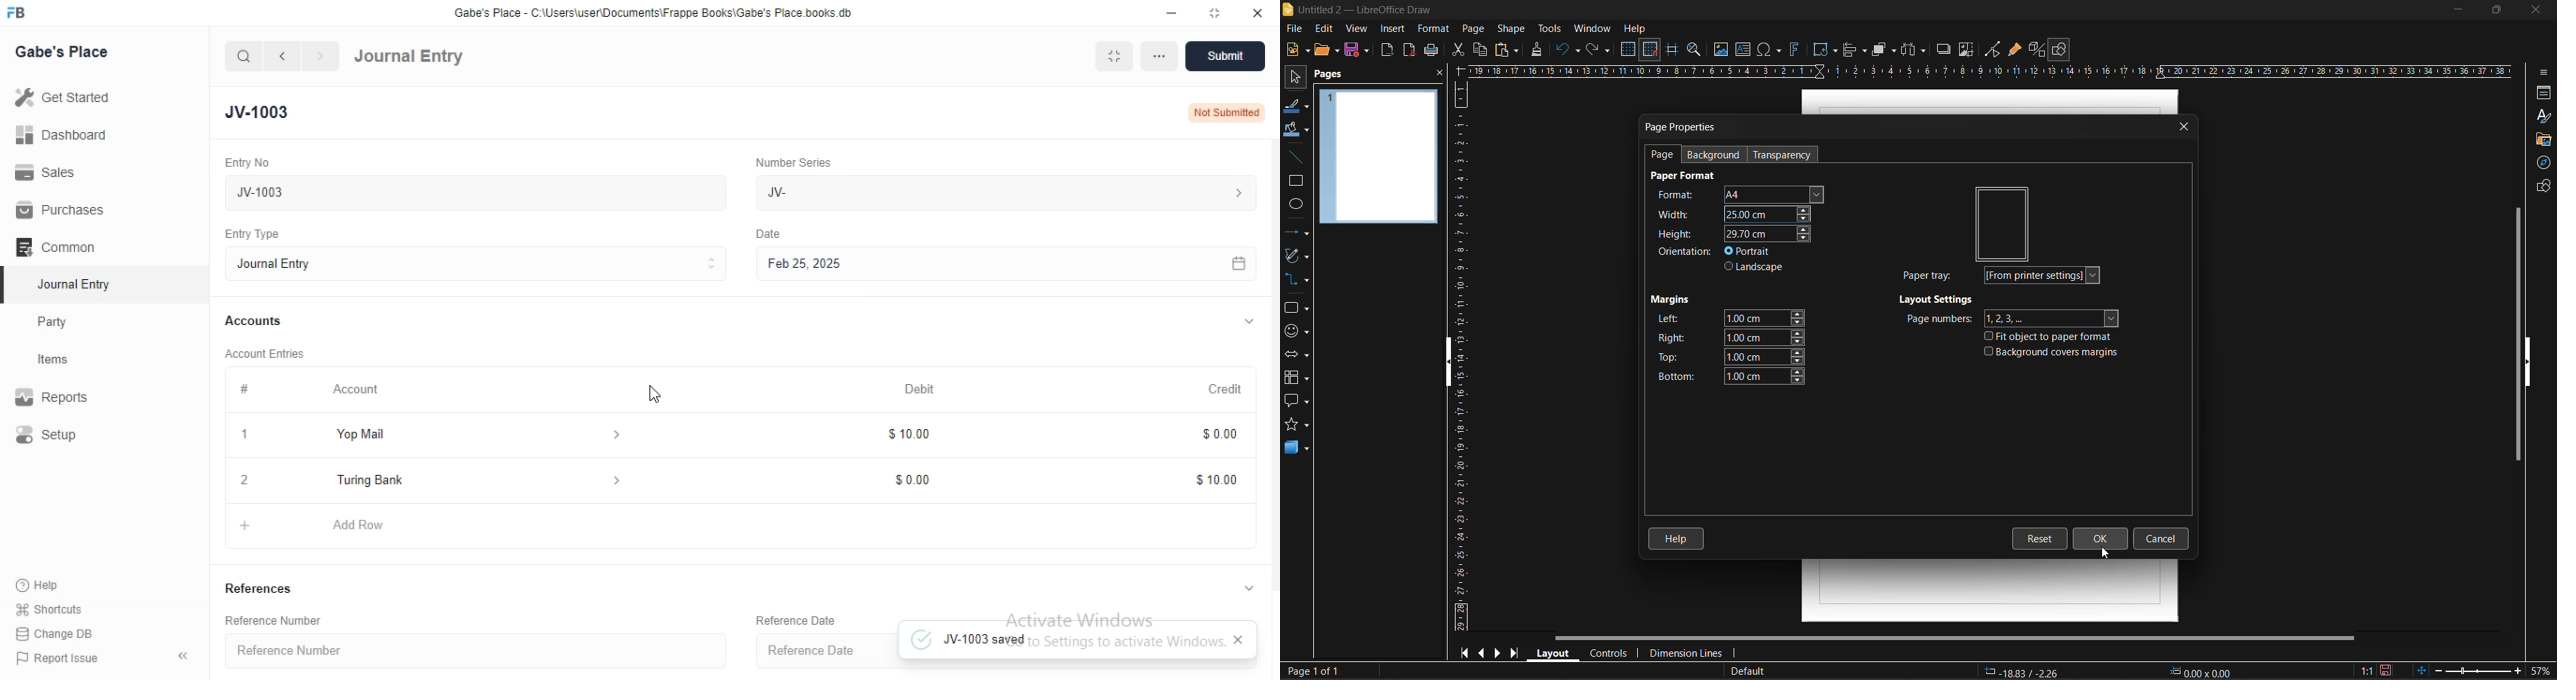 Image resolution: width=2576 pixels, height=700 pixels. What do you see at coordinates (250, 234) in the screenshot?
I see `Entry Type` at bounding box center [250, 234].